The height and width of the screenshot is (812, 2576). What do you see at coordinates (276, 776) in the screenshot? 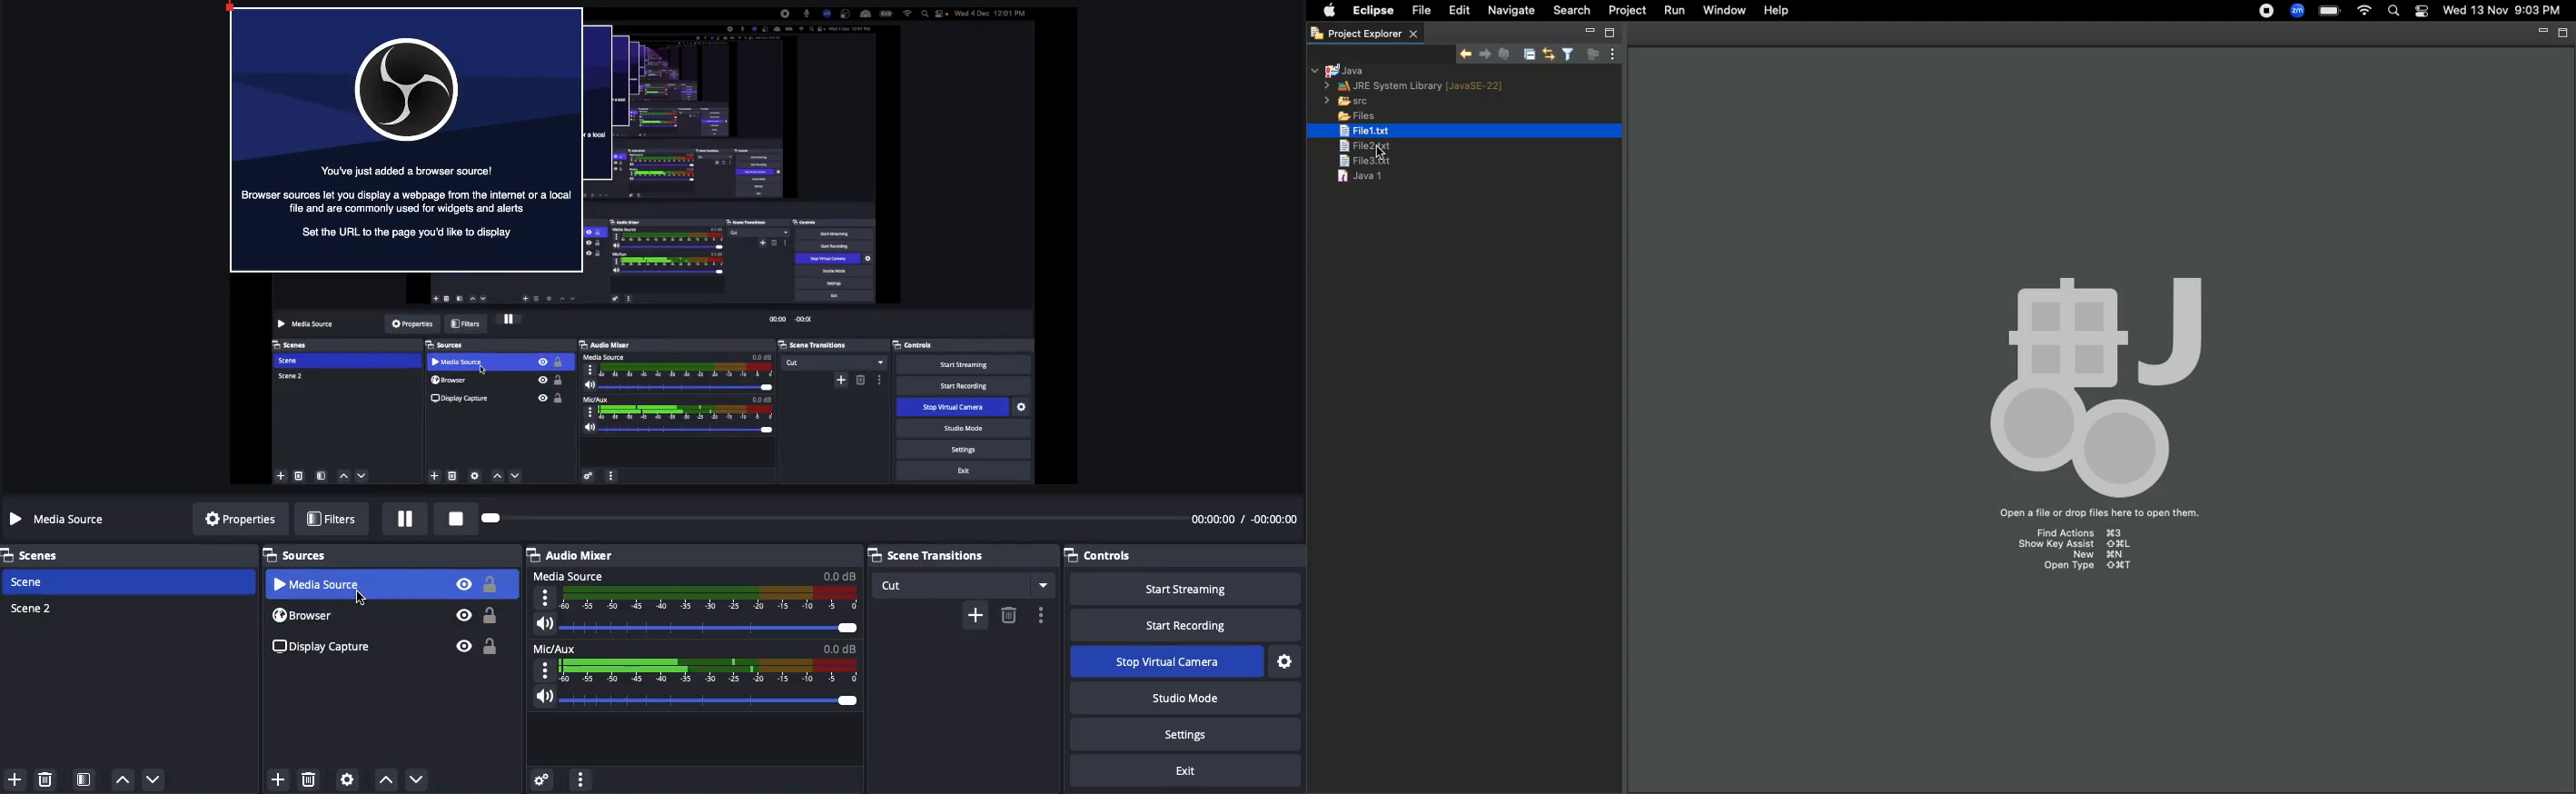
I see `Add` at bounding box center [276, 776].